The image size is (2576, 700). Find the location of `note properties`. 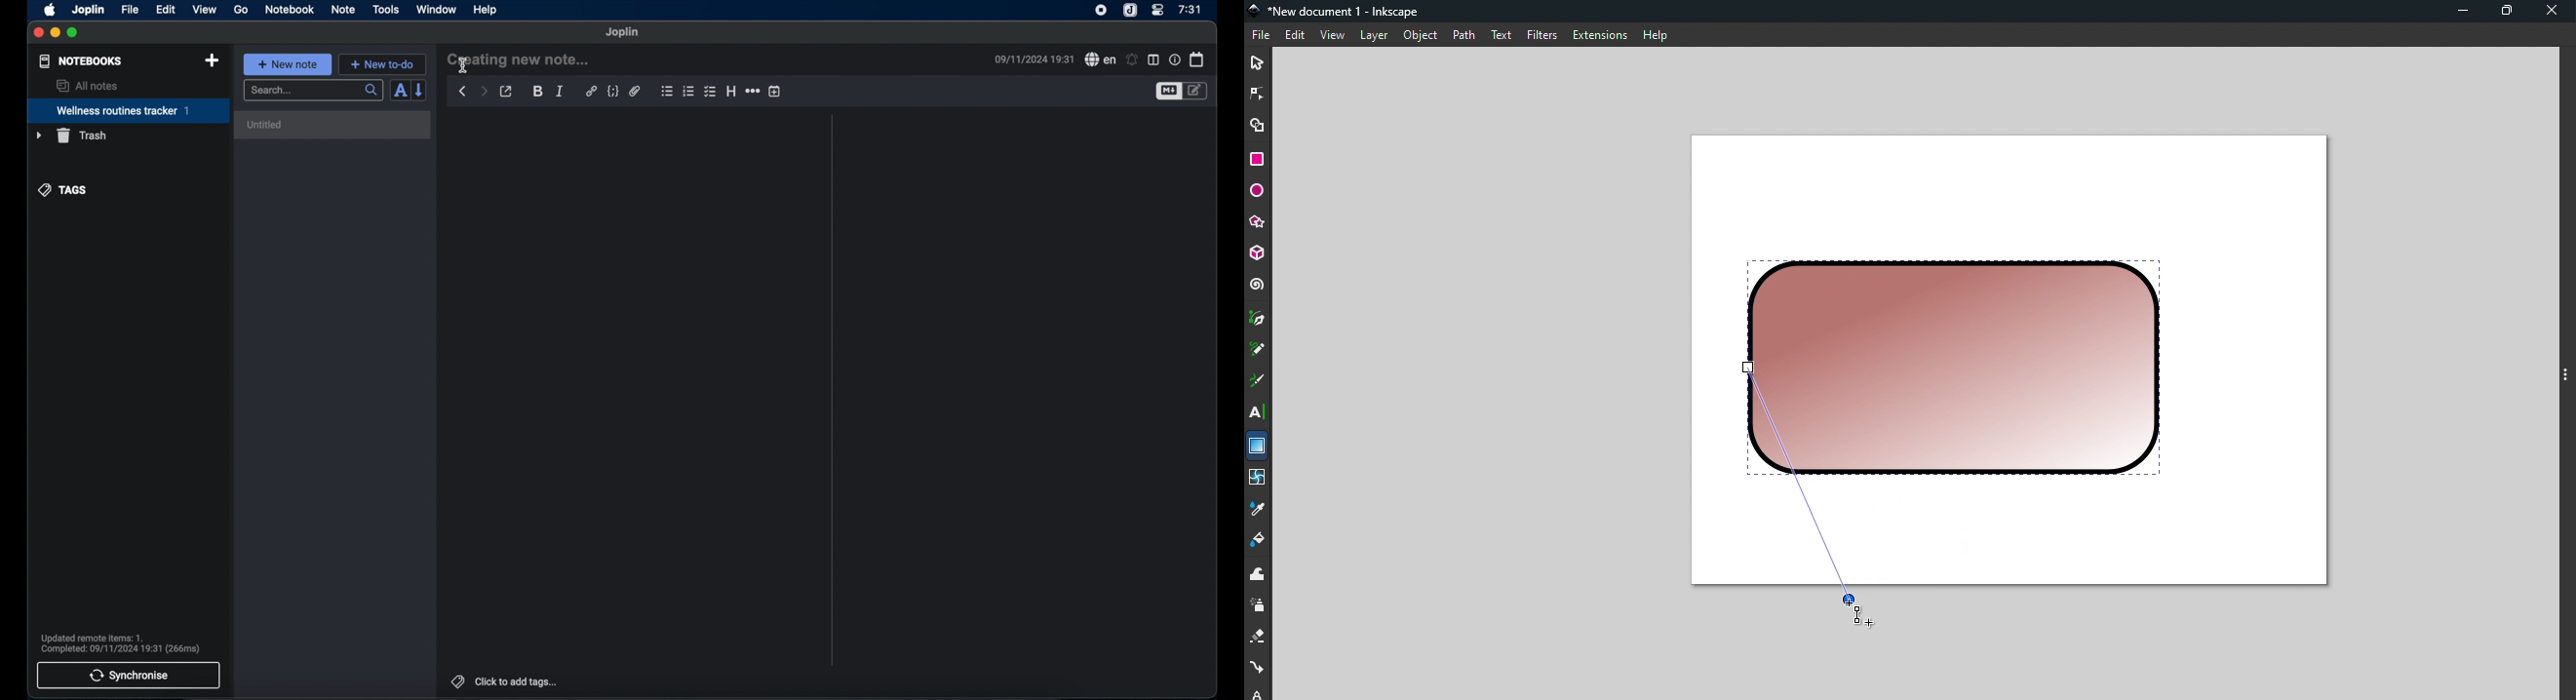

note properties is located at coordinates (1175, 59).